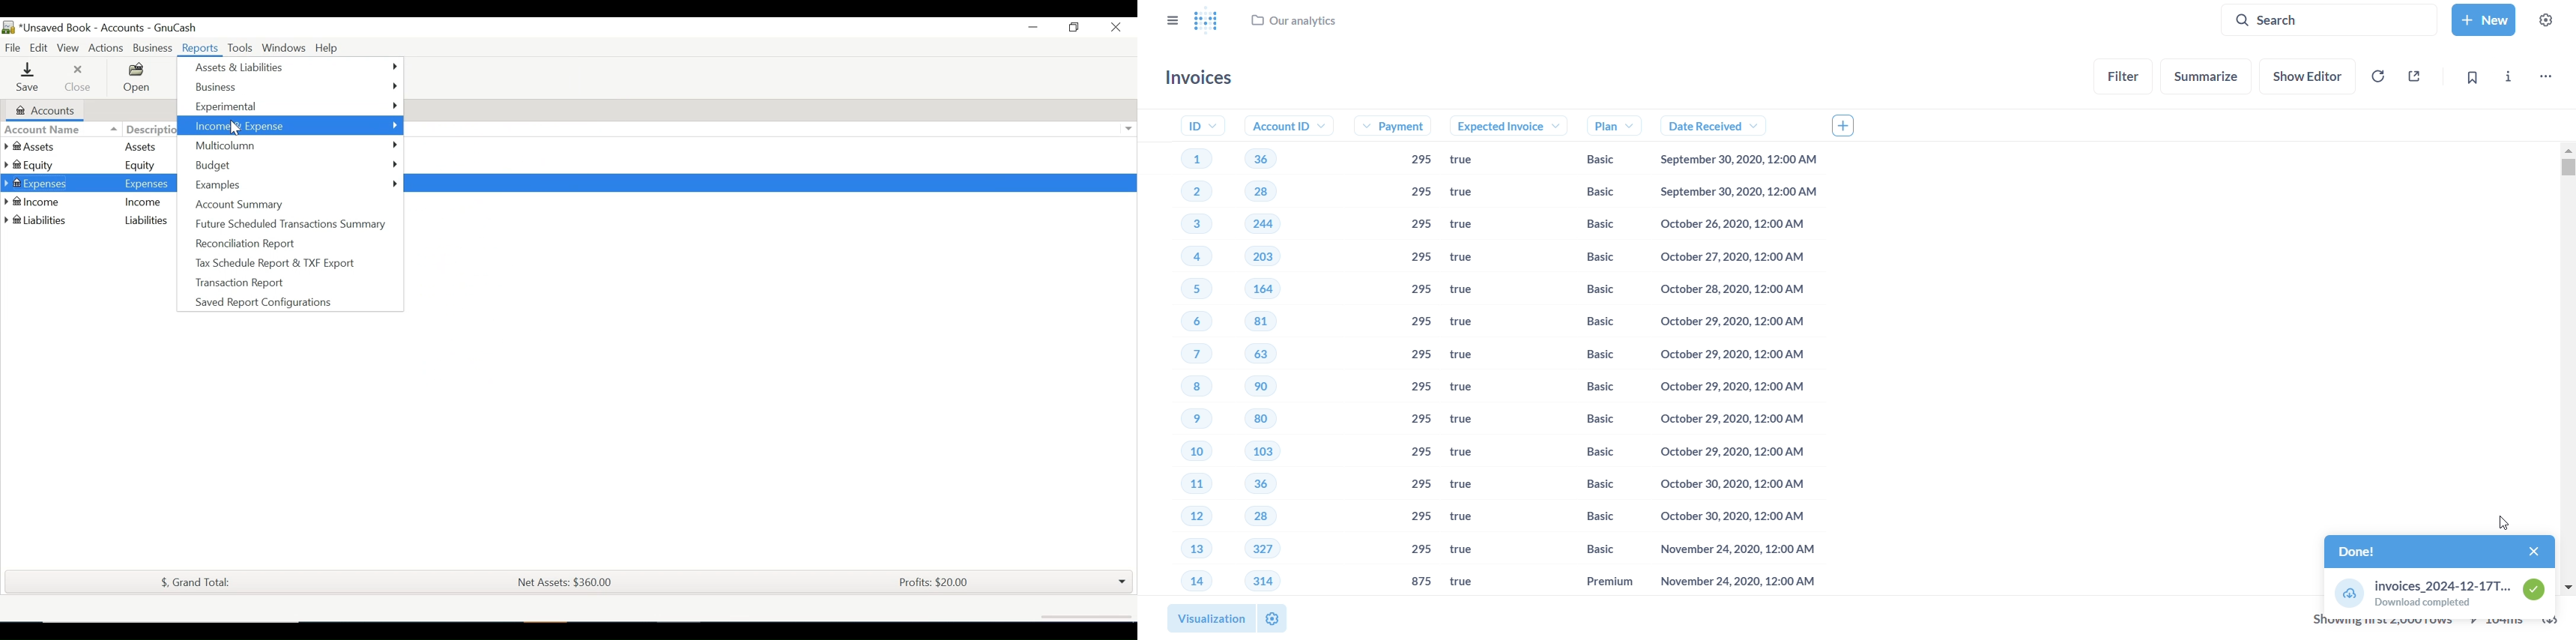 The image size is (2576, 644). Describe the element at coordinates (1072, 28) in the screenshot. I see `Restore` at that location.